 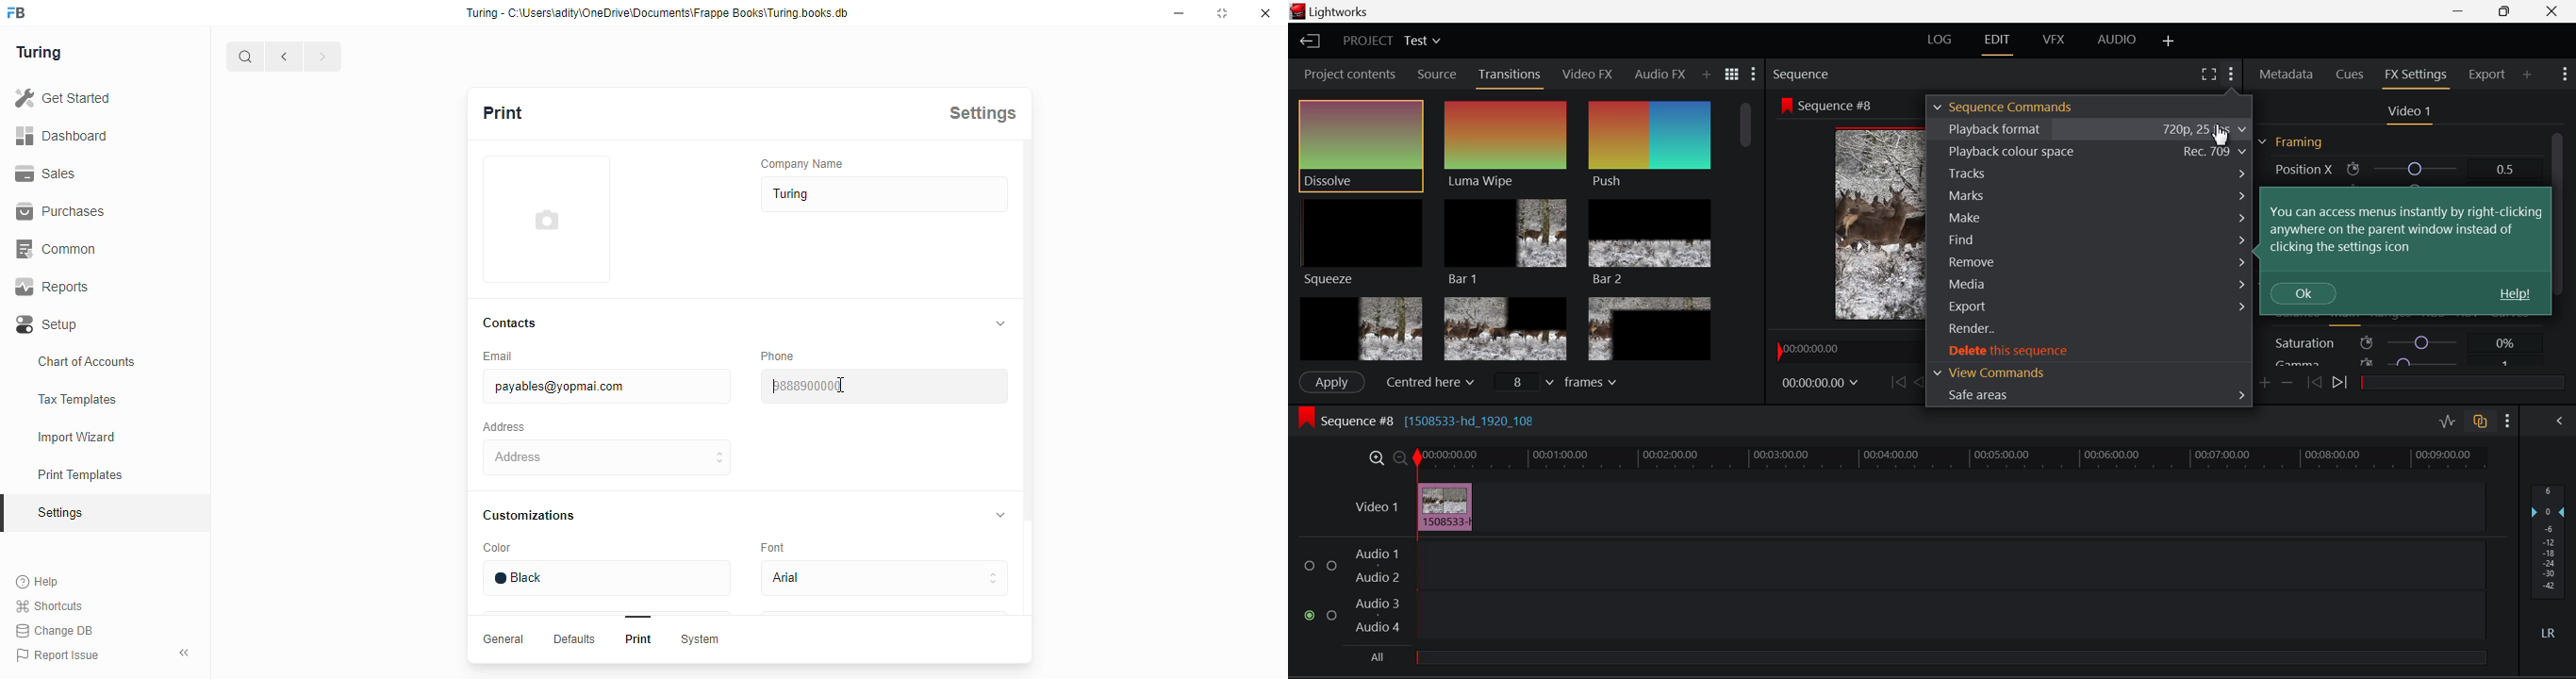 I want to click on payables@yopmai com, so click(x=600, y=388).